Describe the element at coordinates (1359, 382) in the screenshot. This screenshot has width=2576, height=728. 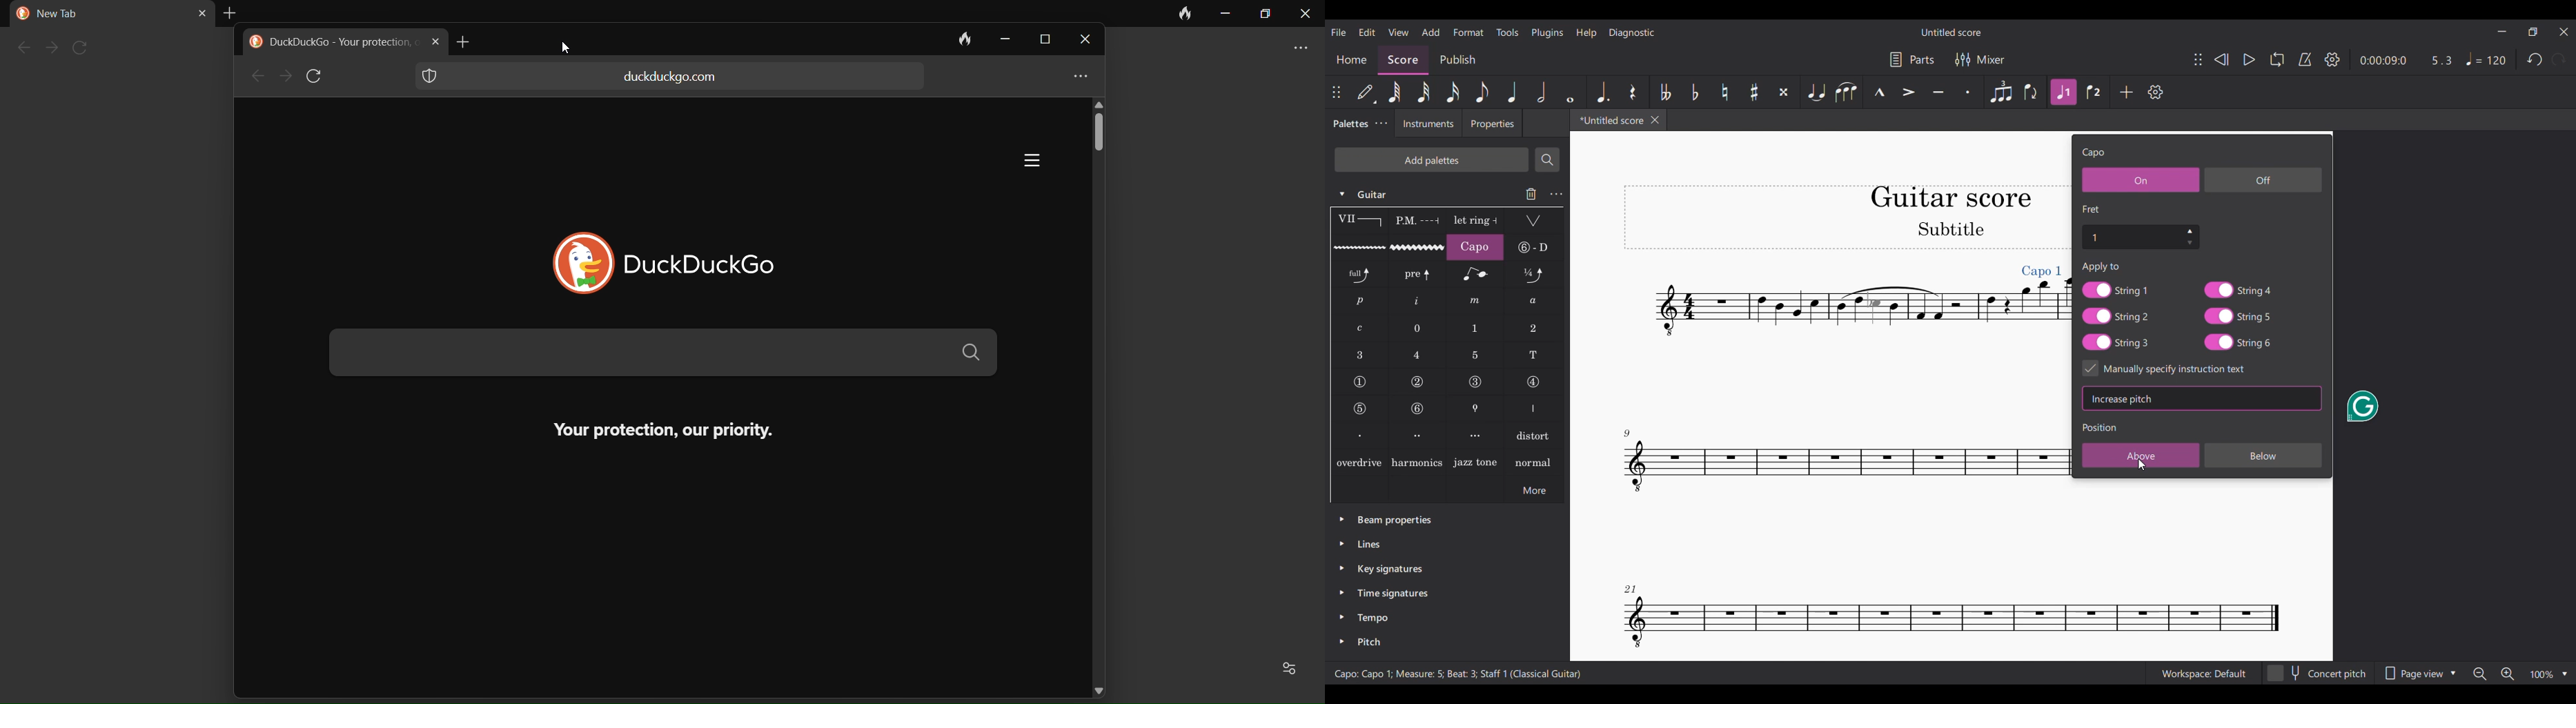
I see `String number 1` at that location.